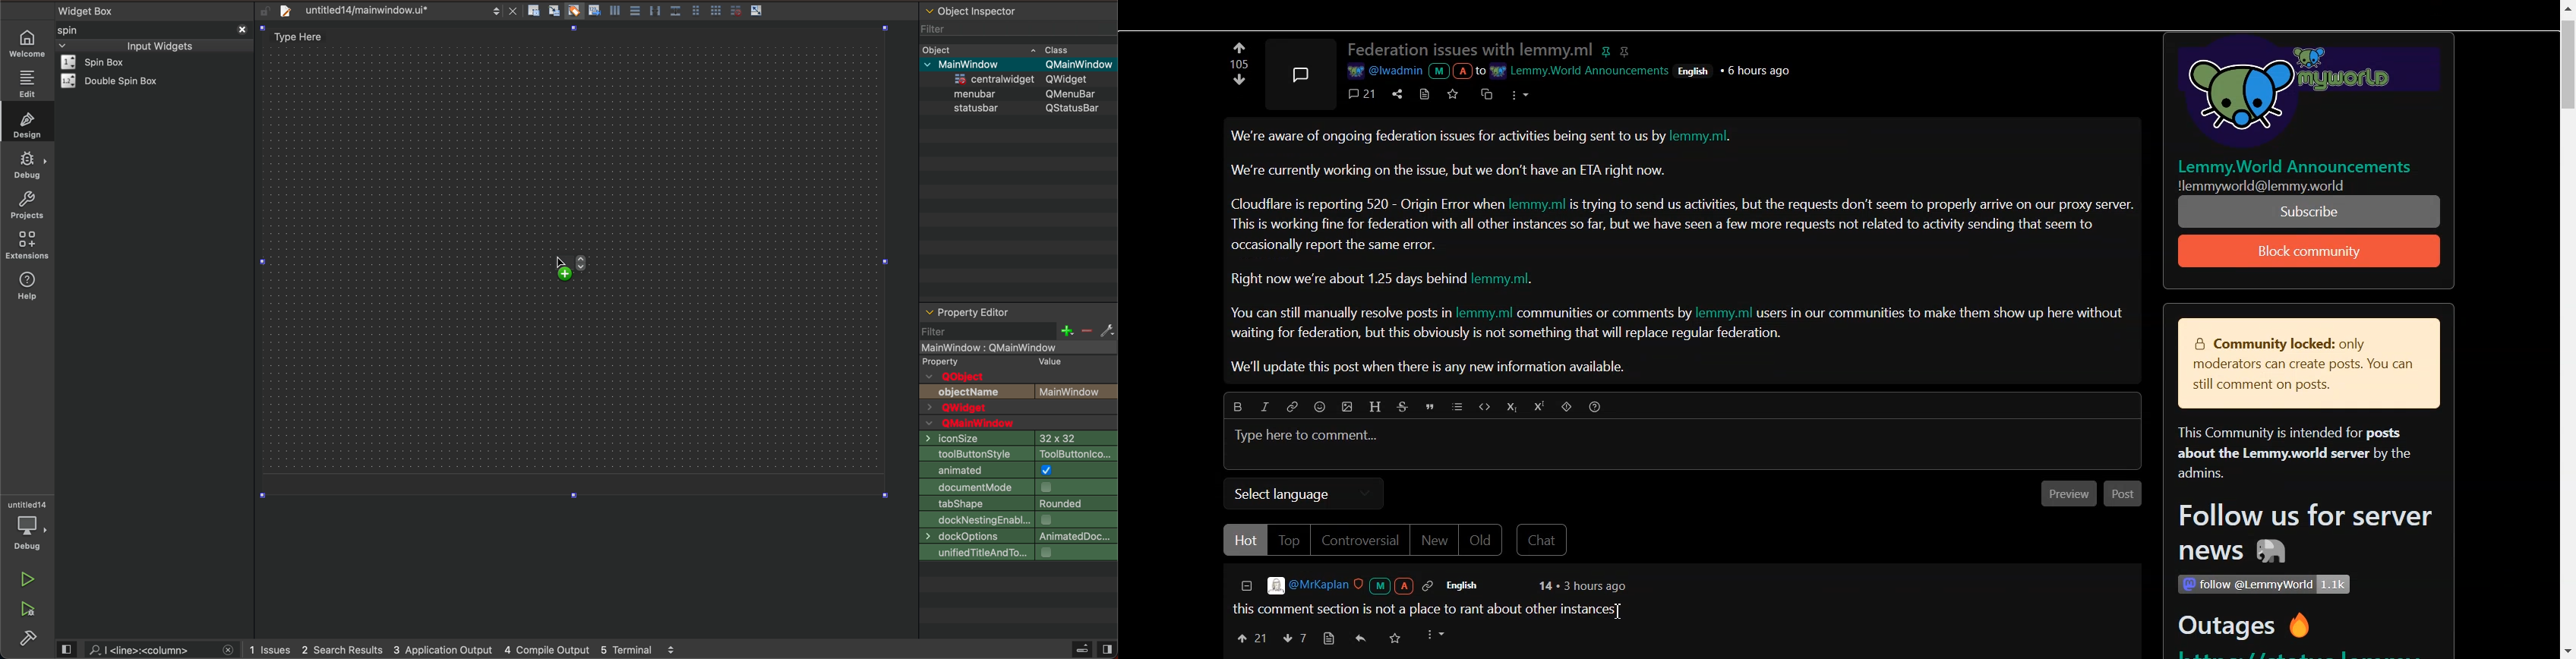 Image resolution: width=2576 pixels, height=672 pixels. What do you see at coordinates (967, 312) in the screenshot?
I see `editor` at bounding box center [967, 312].